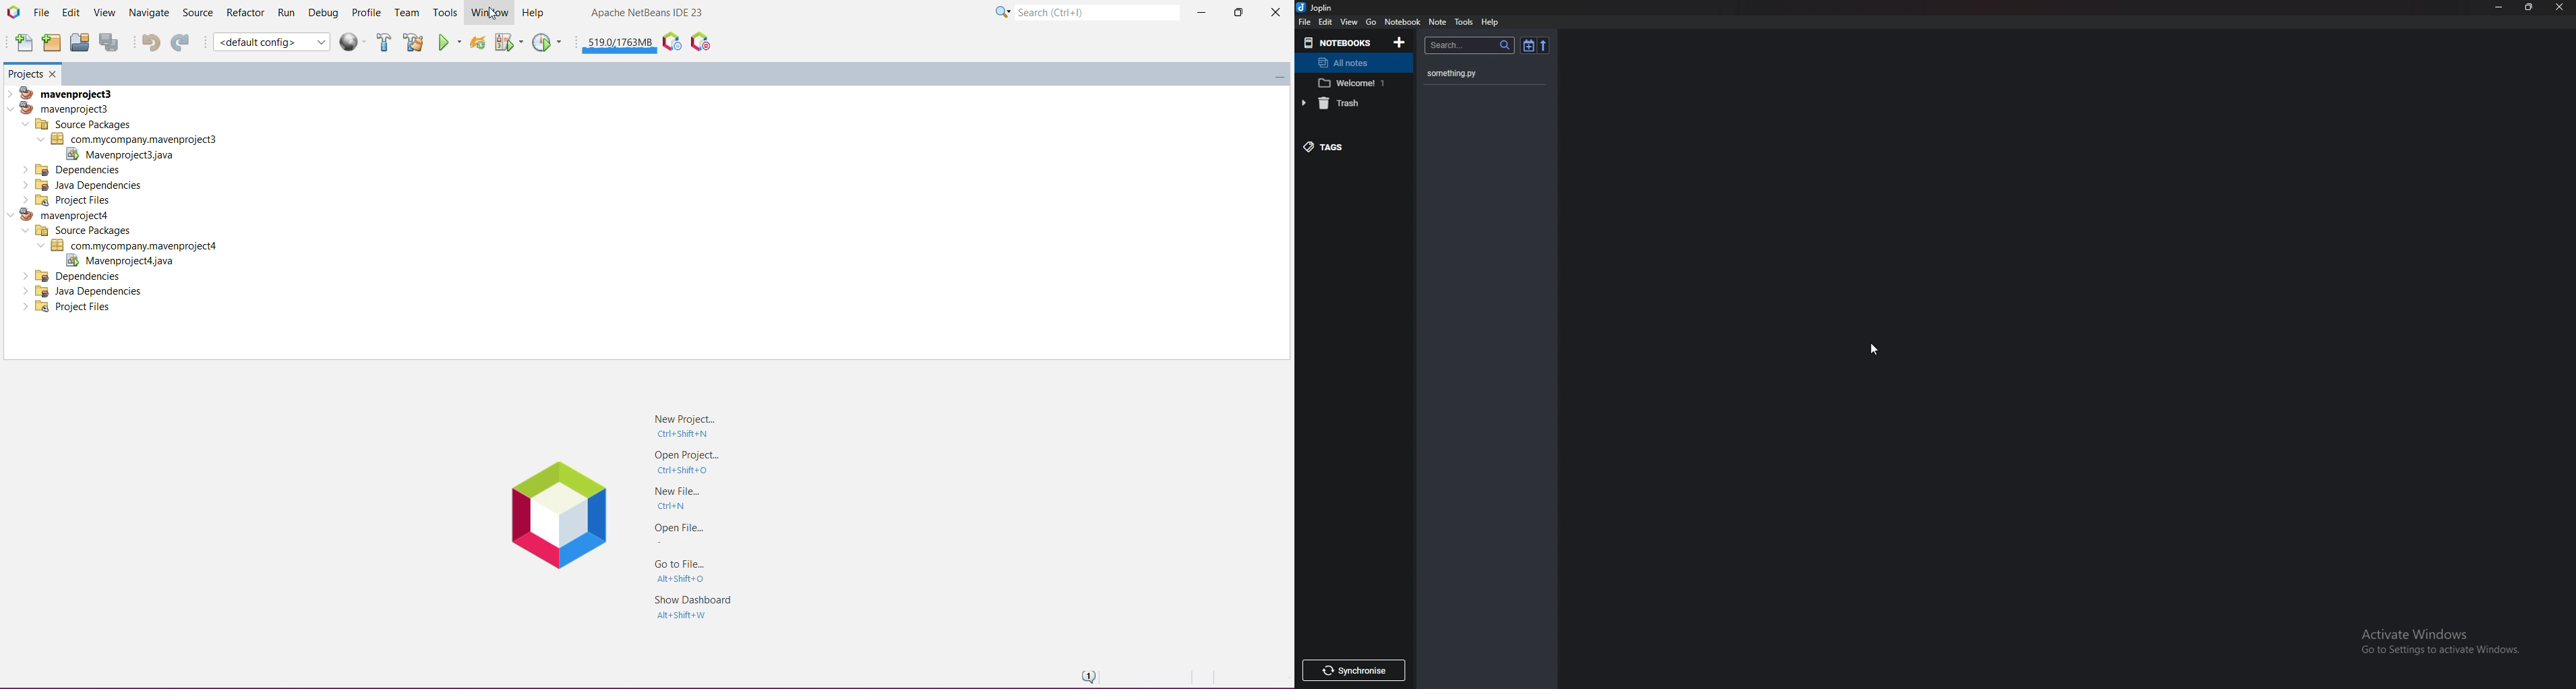  I want to click on welcome 1, so click(1354, 83).